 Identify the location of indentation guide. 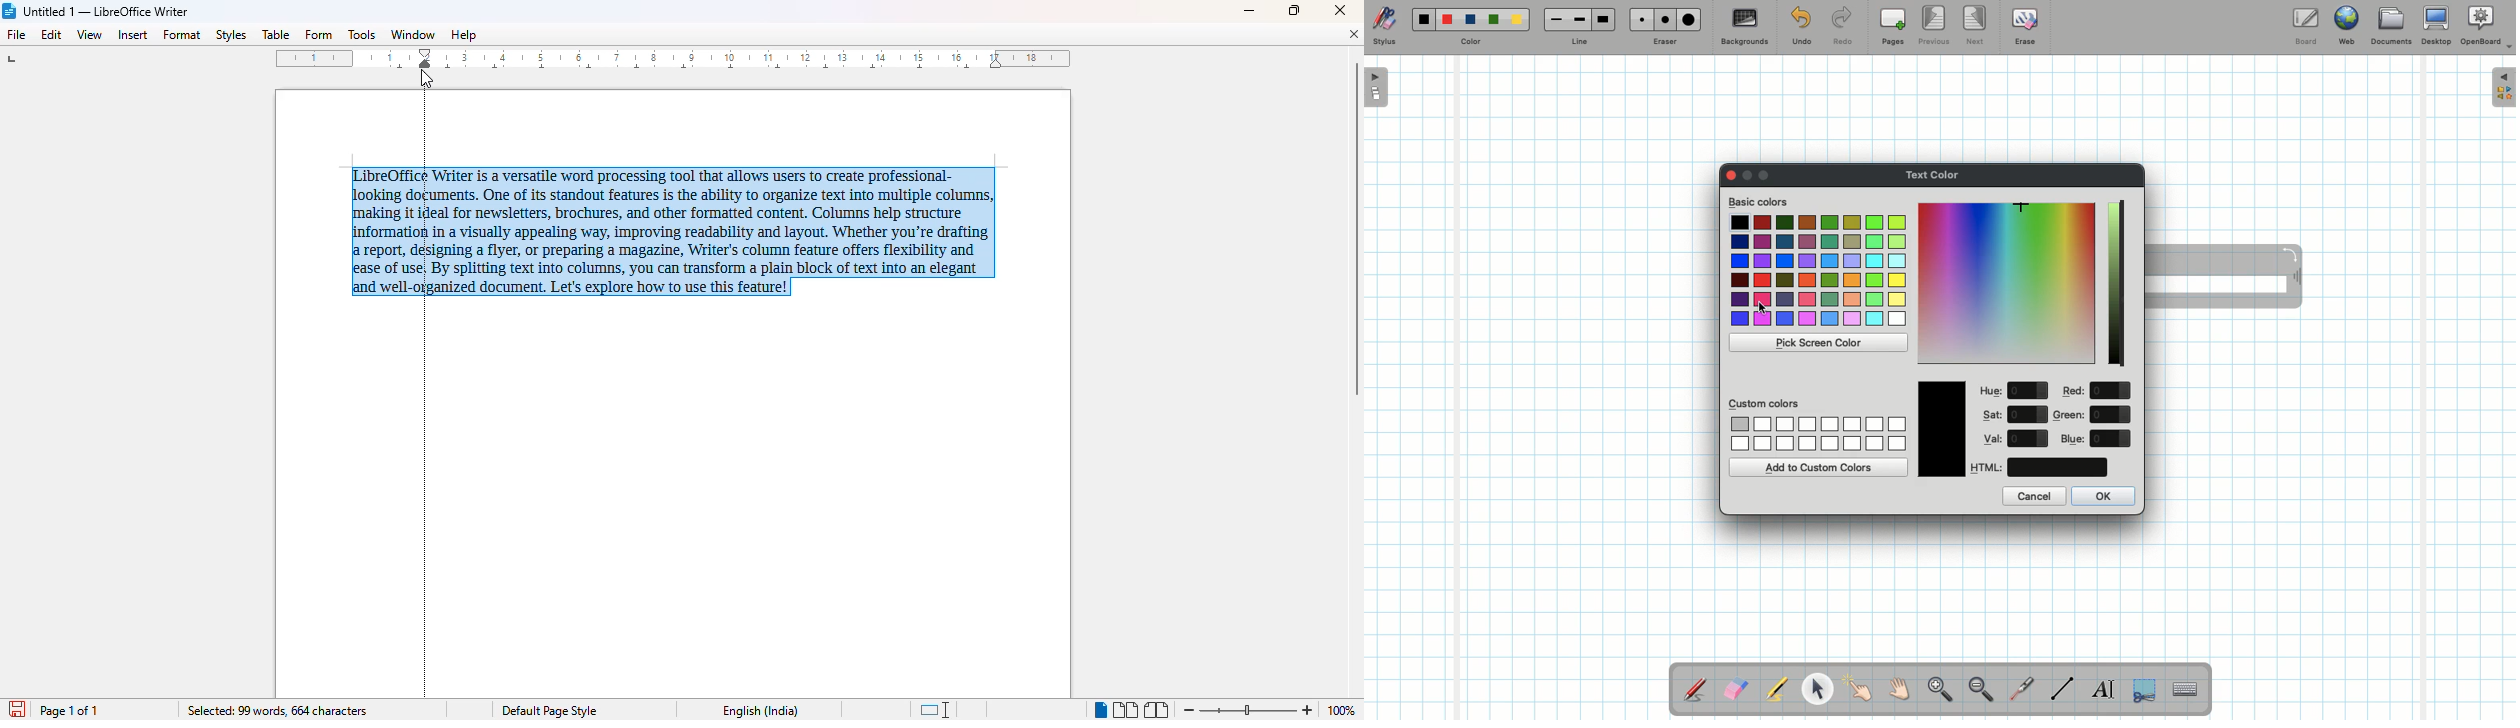
(426, 395).